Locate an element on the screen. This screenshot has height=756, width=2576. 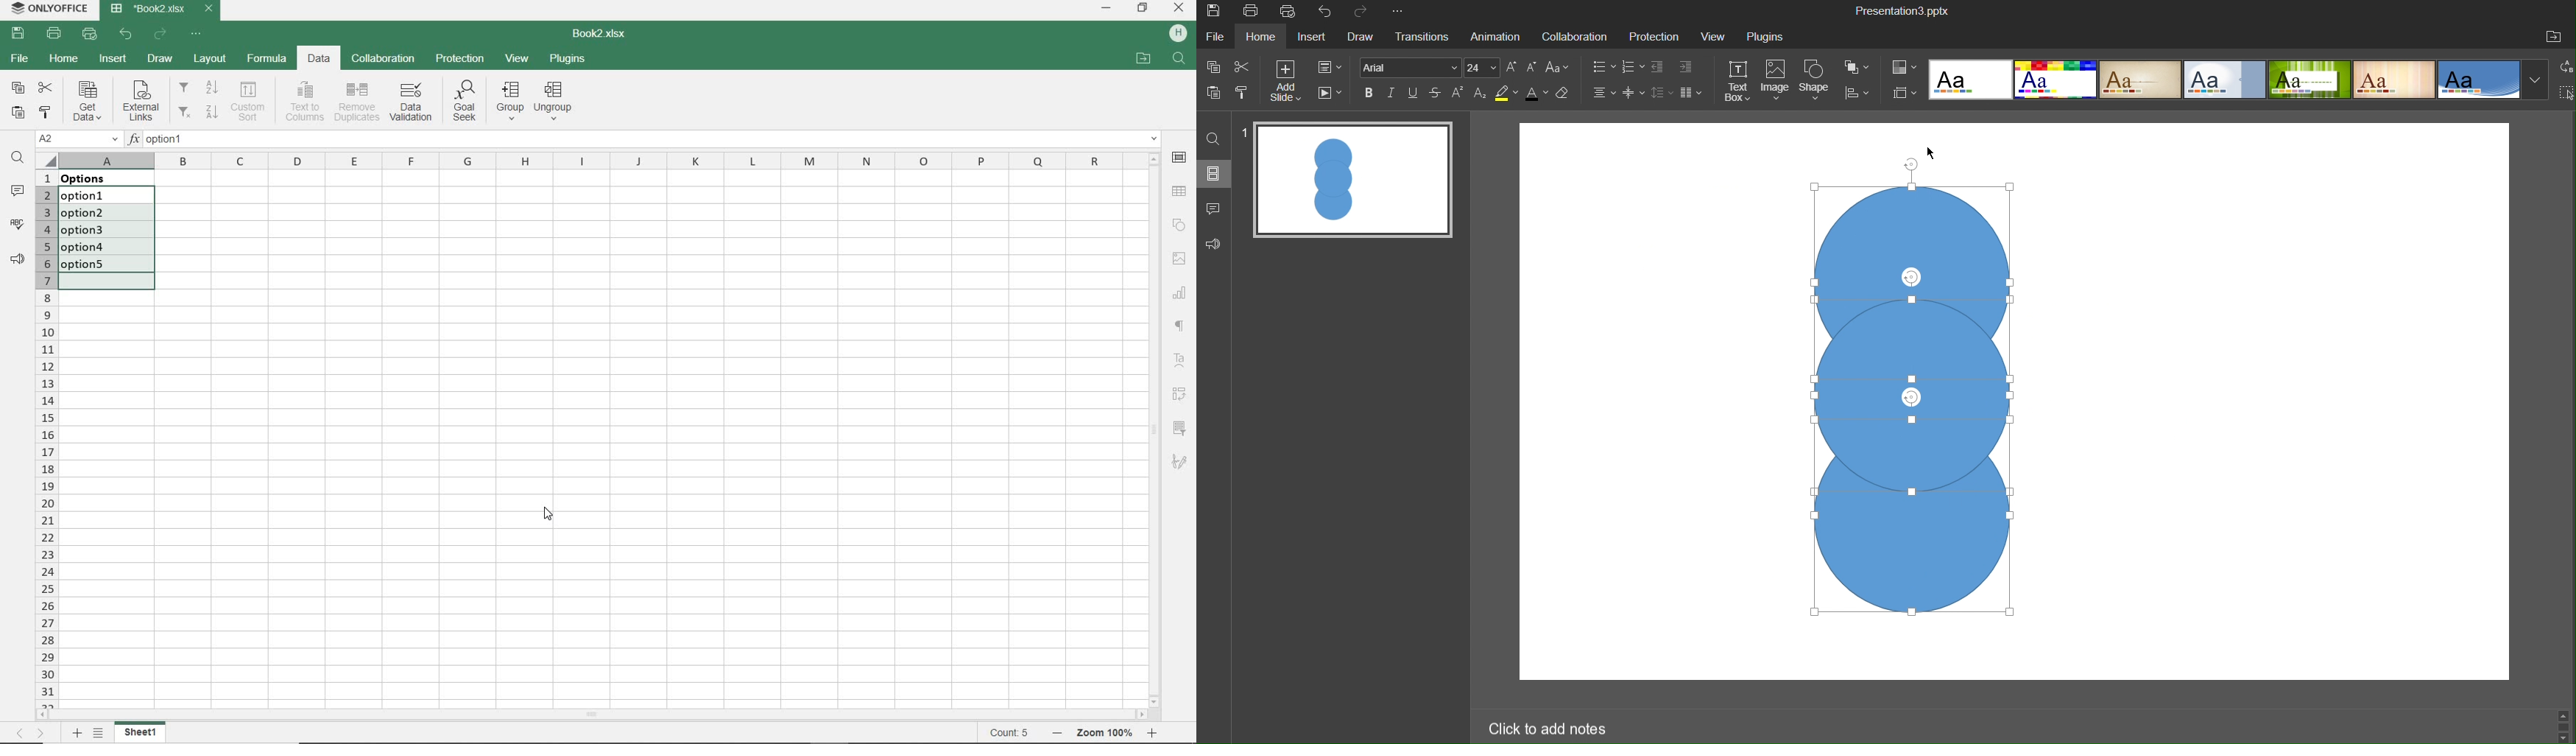
Bold is located at coordinates (1370, 93).